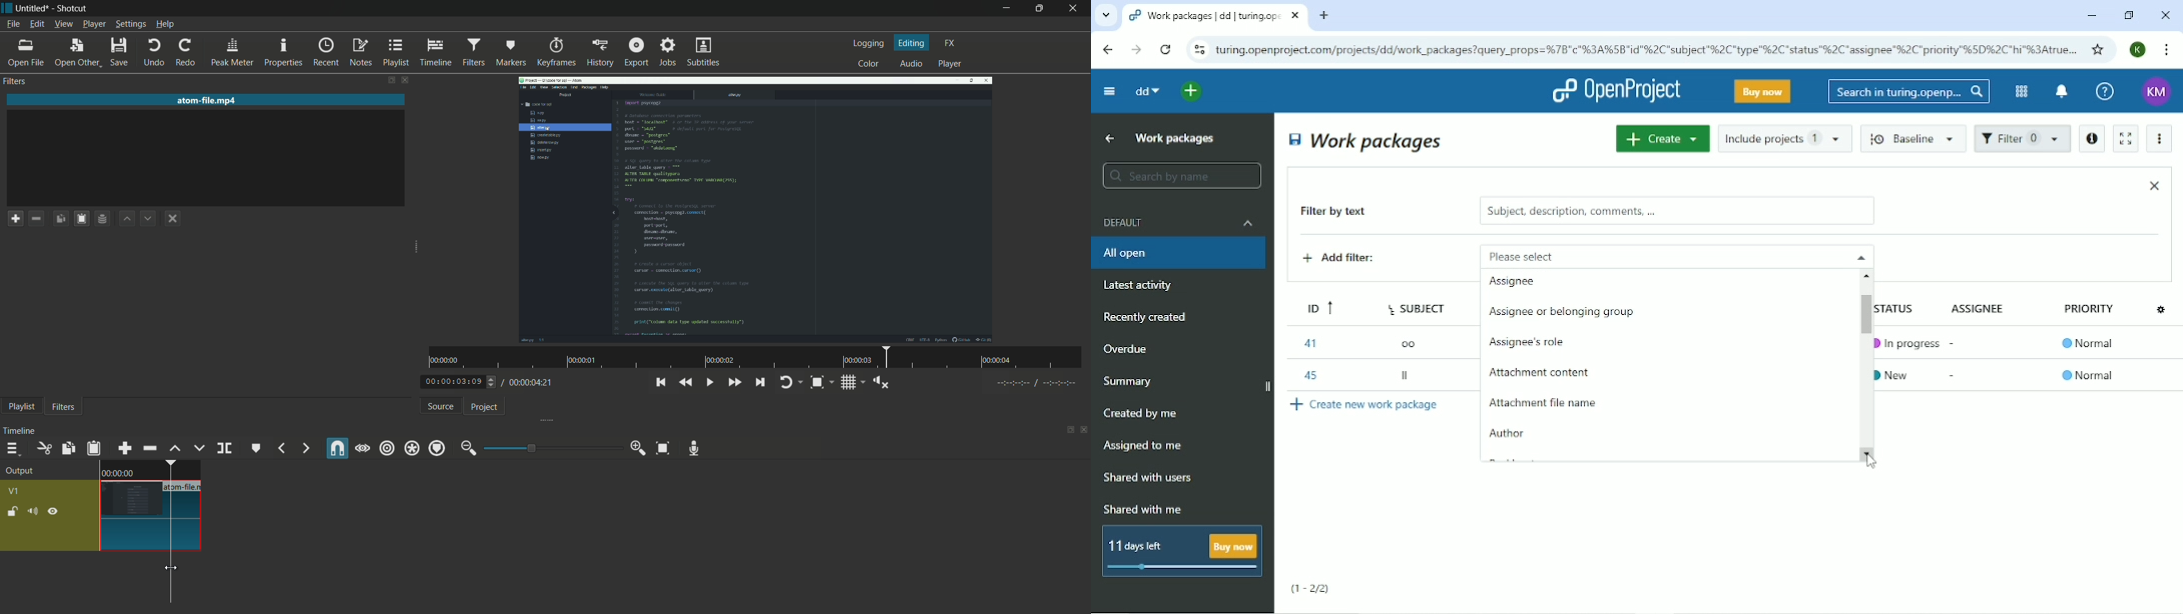 The image size is (2184, 616). I want to click on imported file name, so click(208, 100).